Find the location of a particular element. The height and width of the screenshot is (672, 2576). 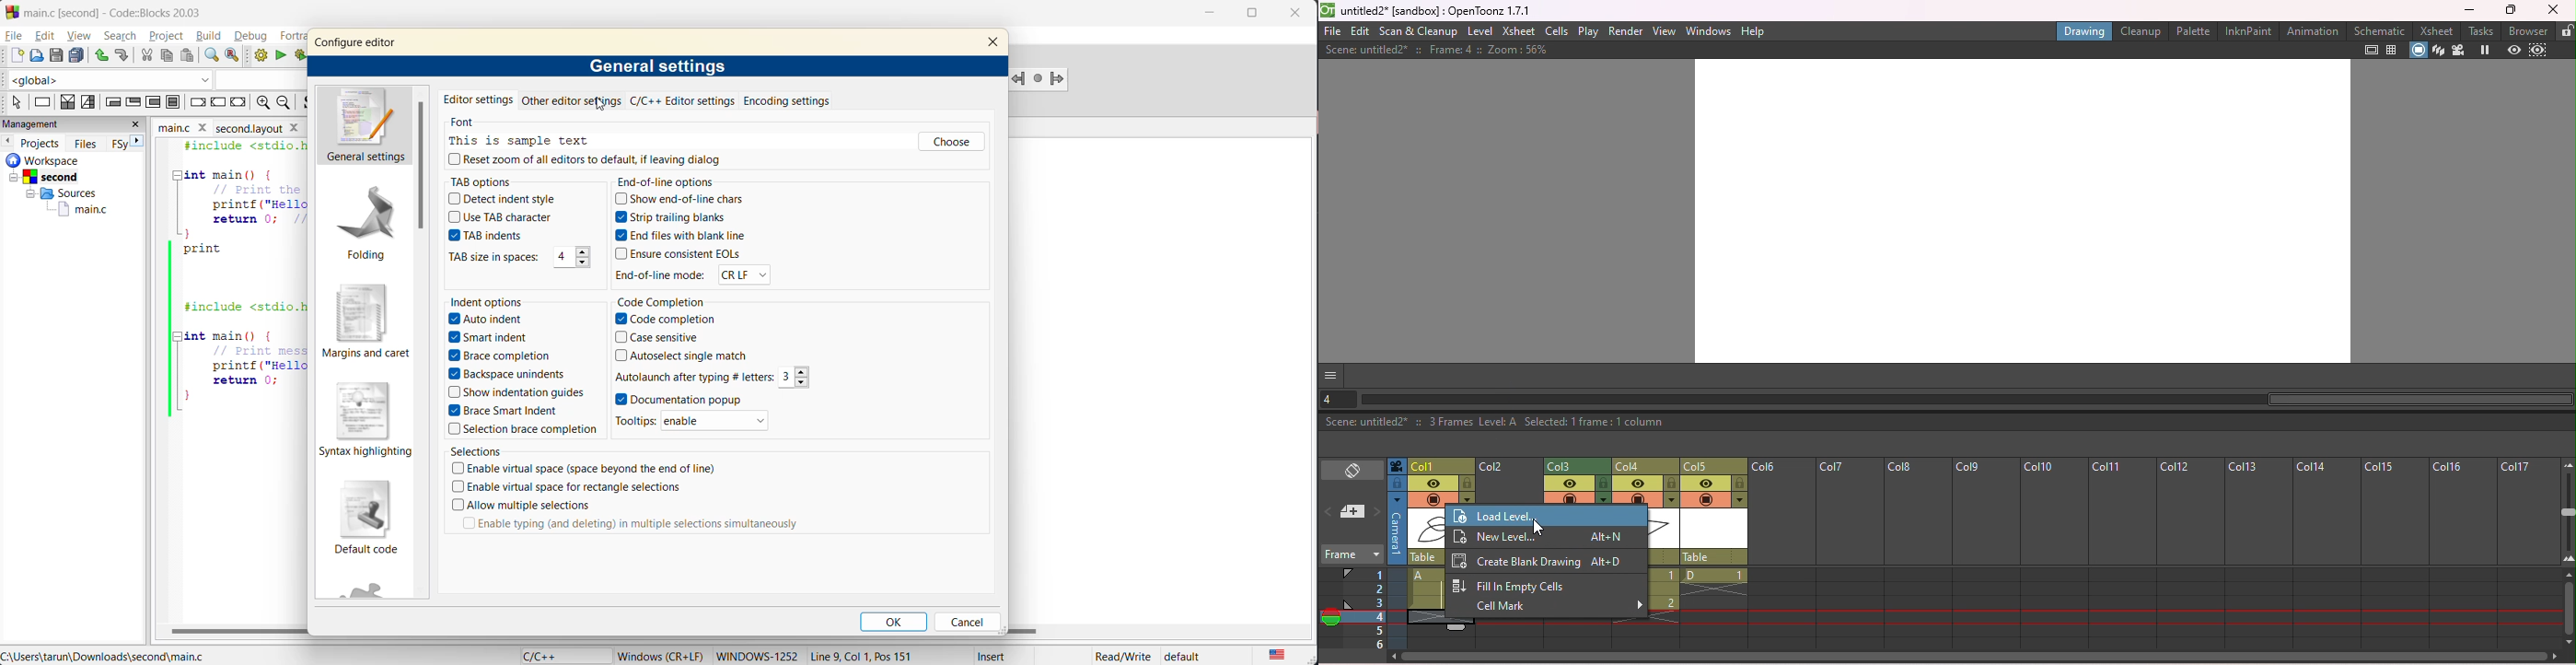

Cursor is located at coordinates (1538, 527).